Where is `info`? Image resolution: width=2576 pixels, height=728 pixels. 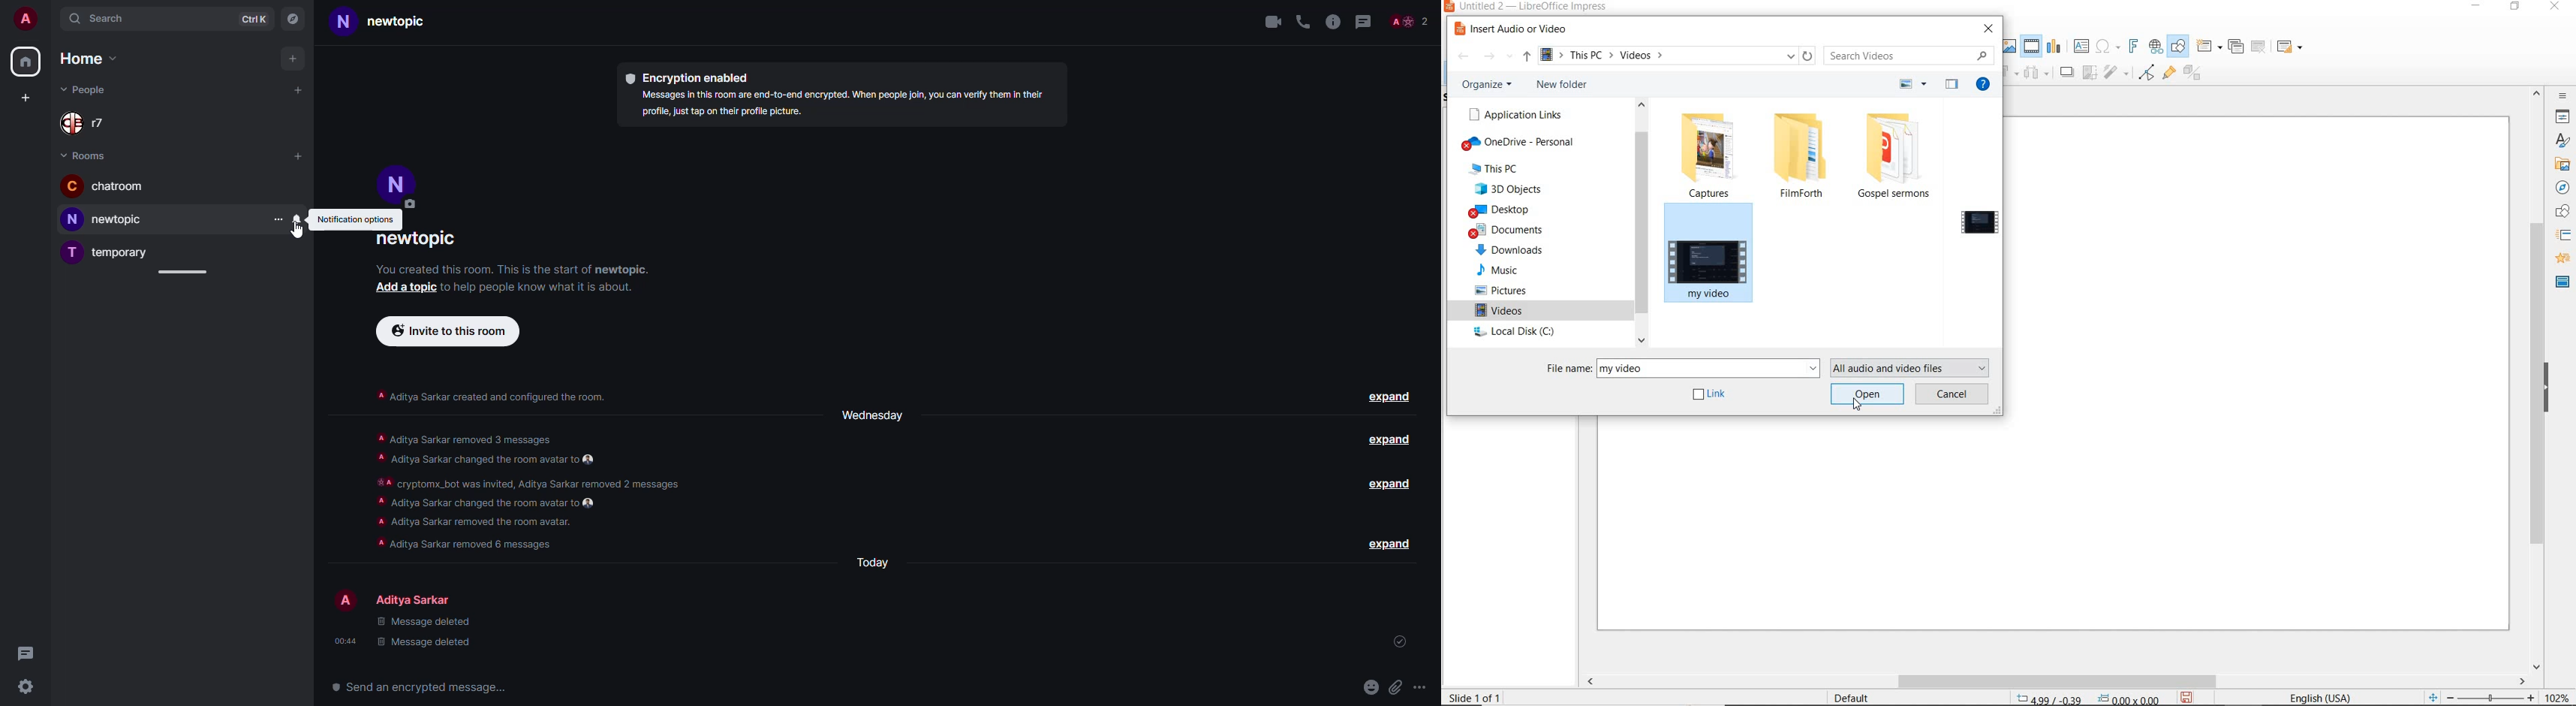
info is located at coordinates (521, 490).